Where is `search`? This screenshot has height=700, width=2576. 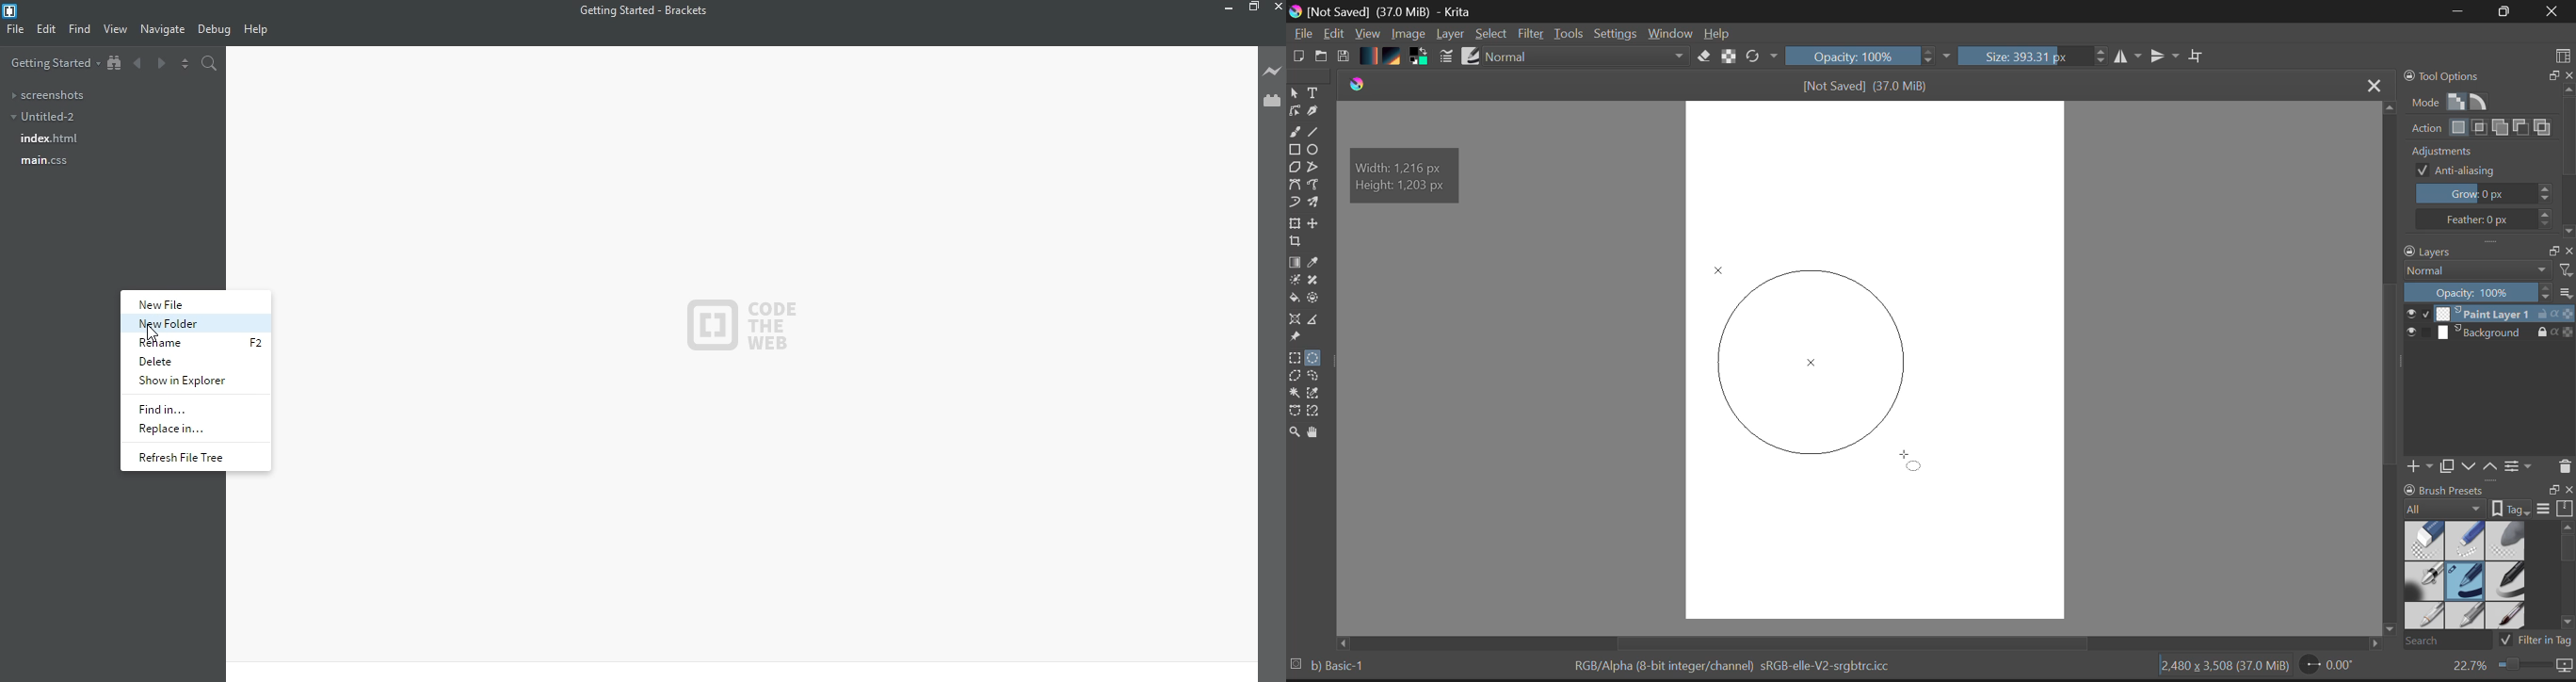 search is located at coordinates (209, 63).